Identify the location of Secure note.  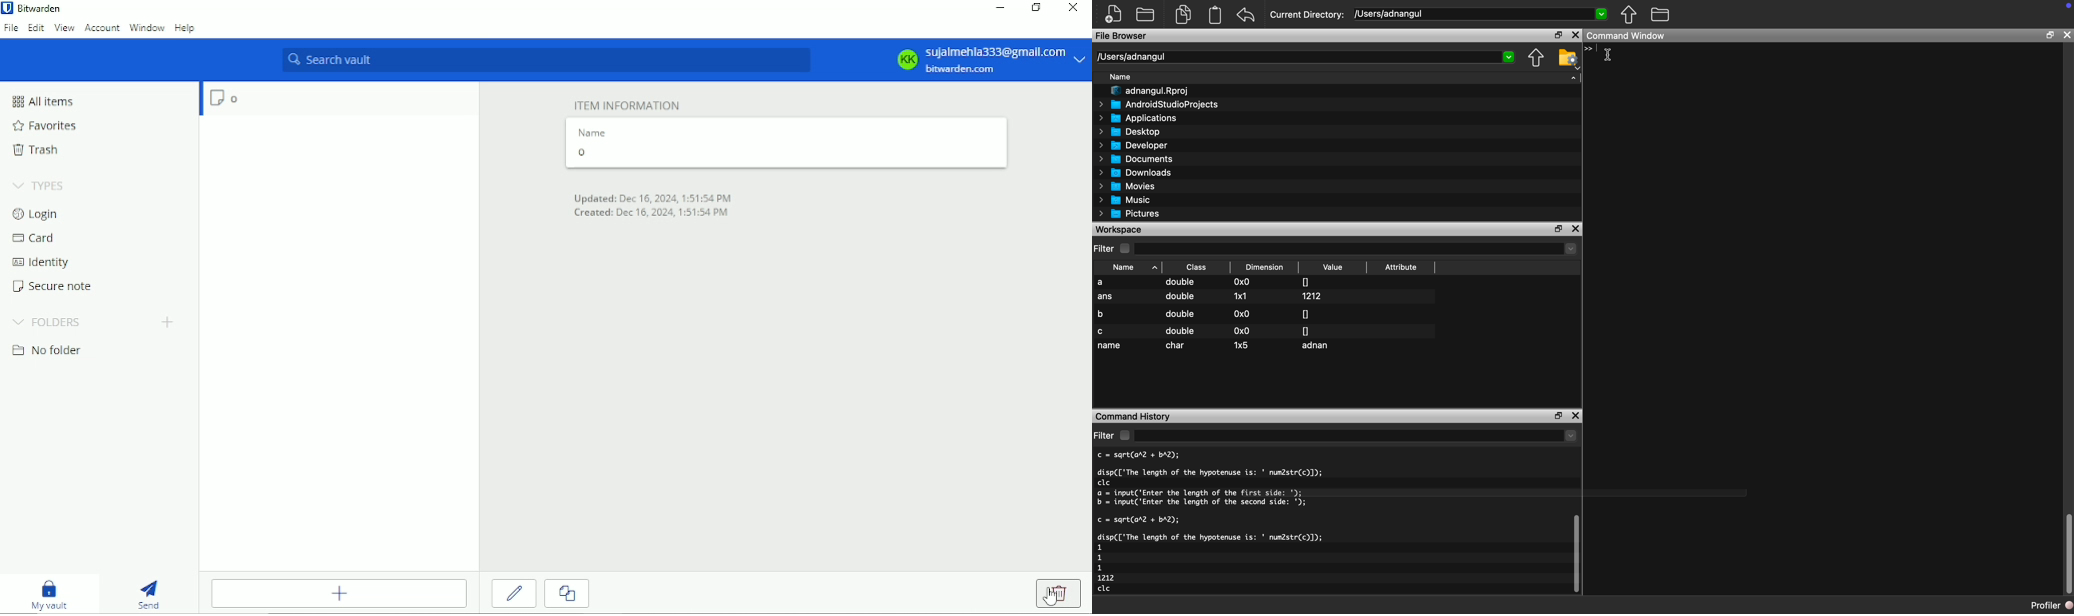
(49, 287).